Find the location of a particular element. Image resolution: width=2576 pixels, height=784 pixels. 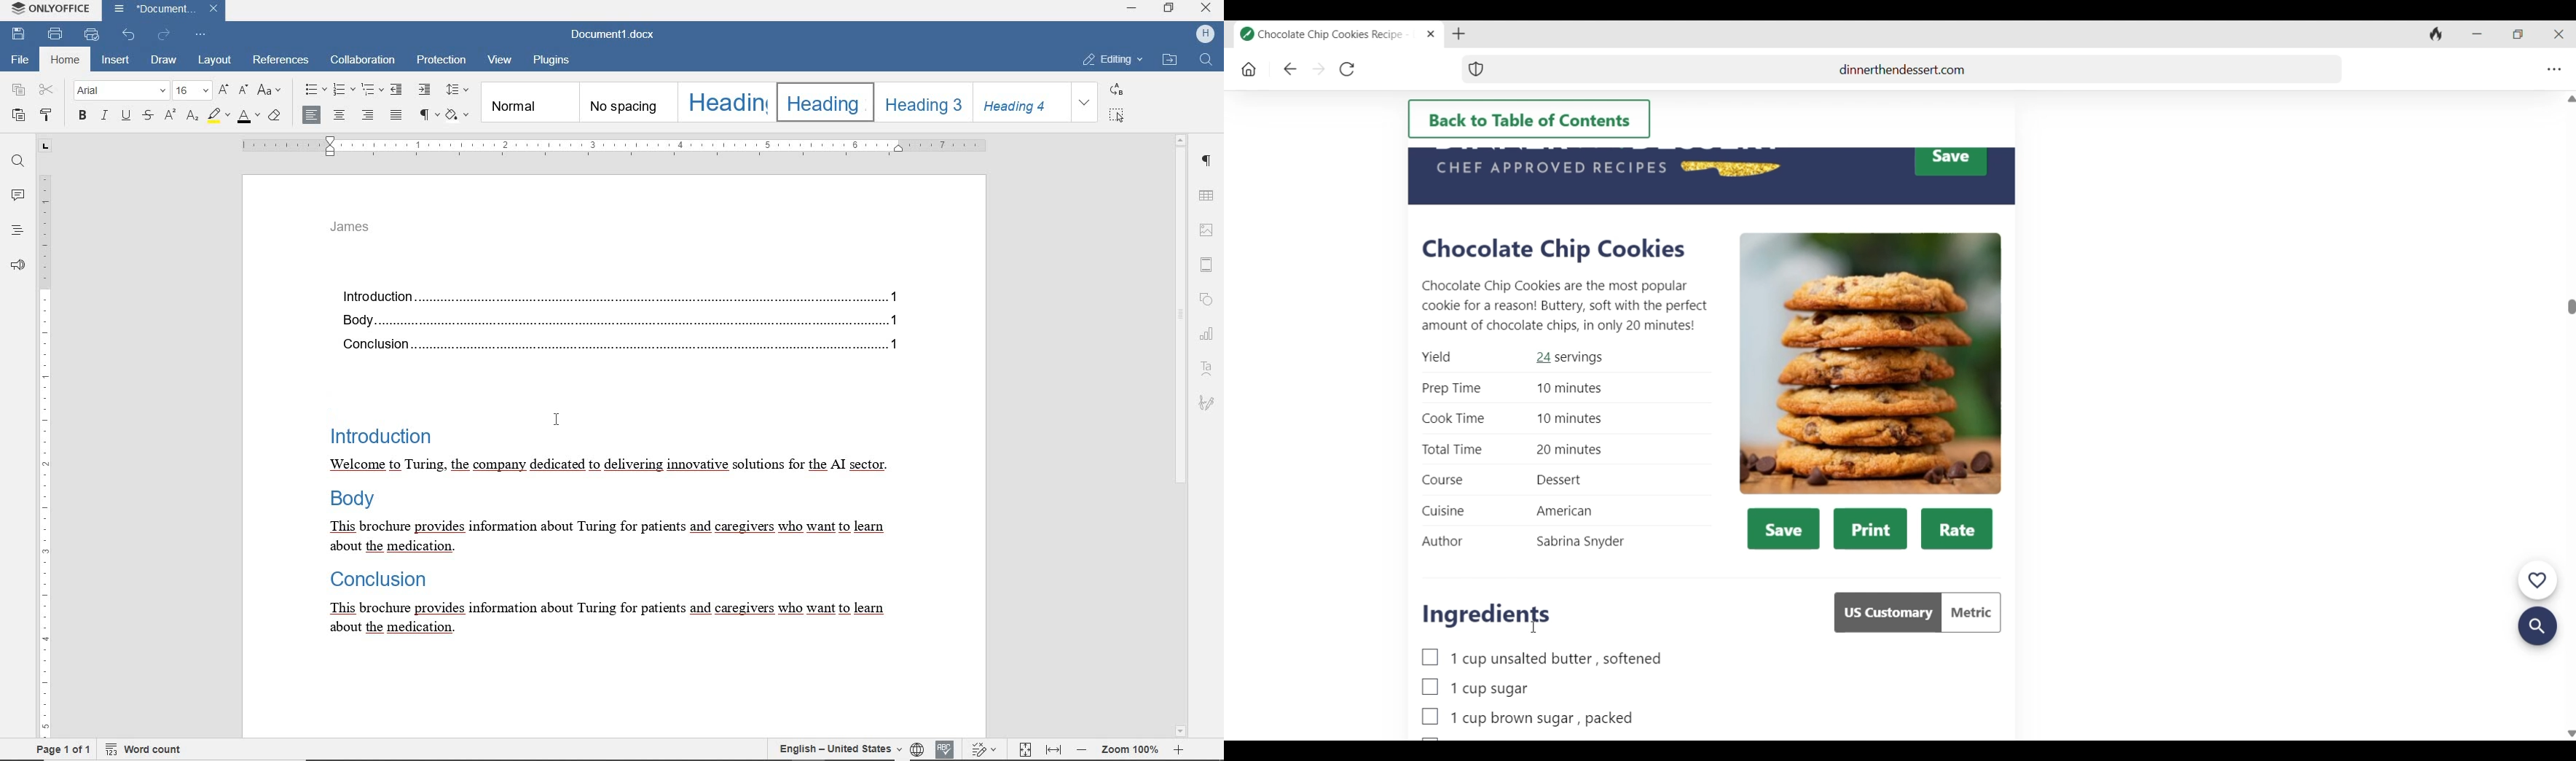

clear style is located at coordinates (276, 116).